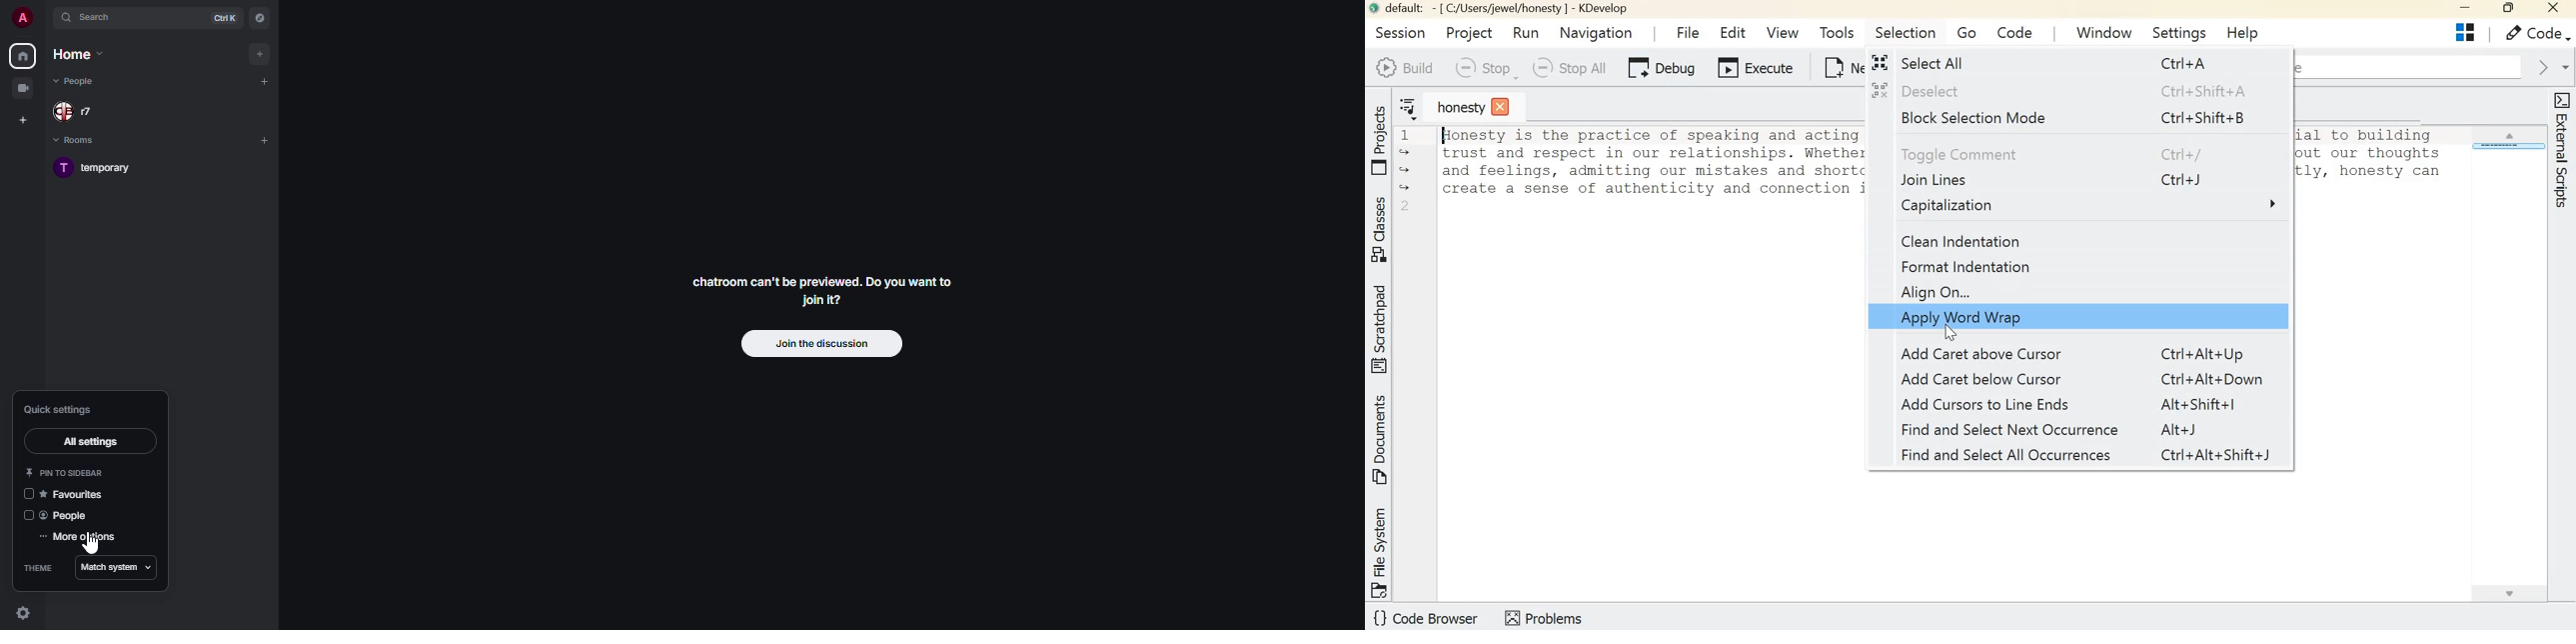 The height and width of the screenshot is (644, 2576). What do you see at coordinates (1484, 68) in the screenshot?
I see `Menu allowing to Stop all individual jobs` at bounding box center [1484, 68].